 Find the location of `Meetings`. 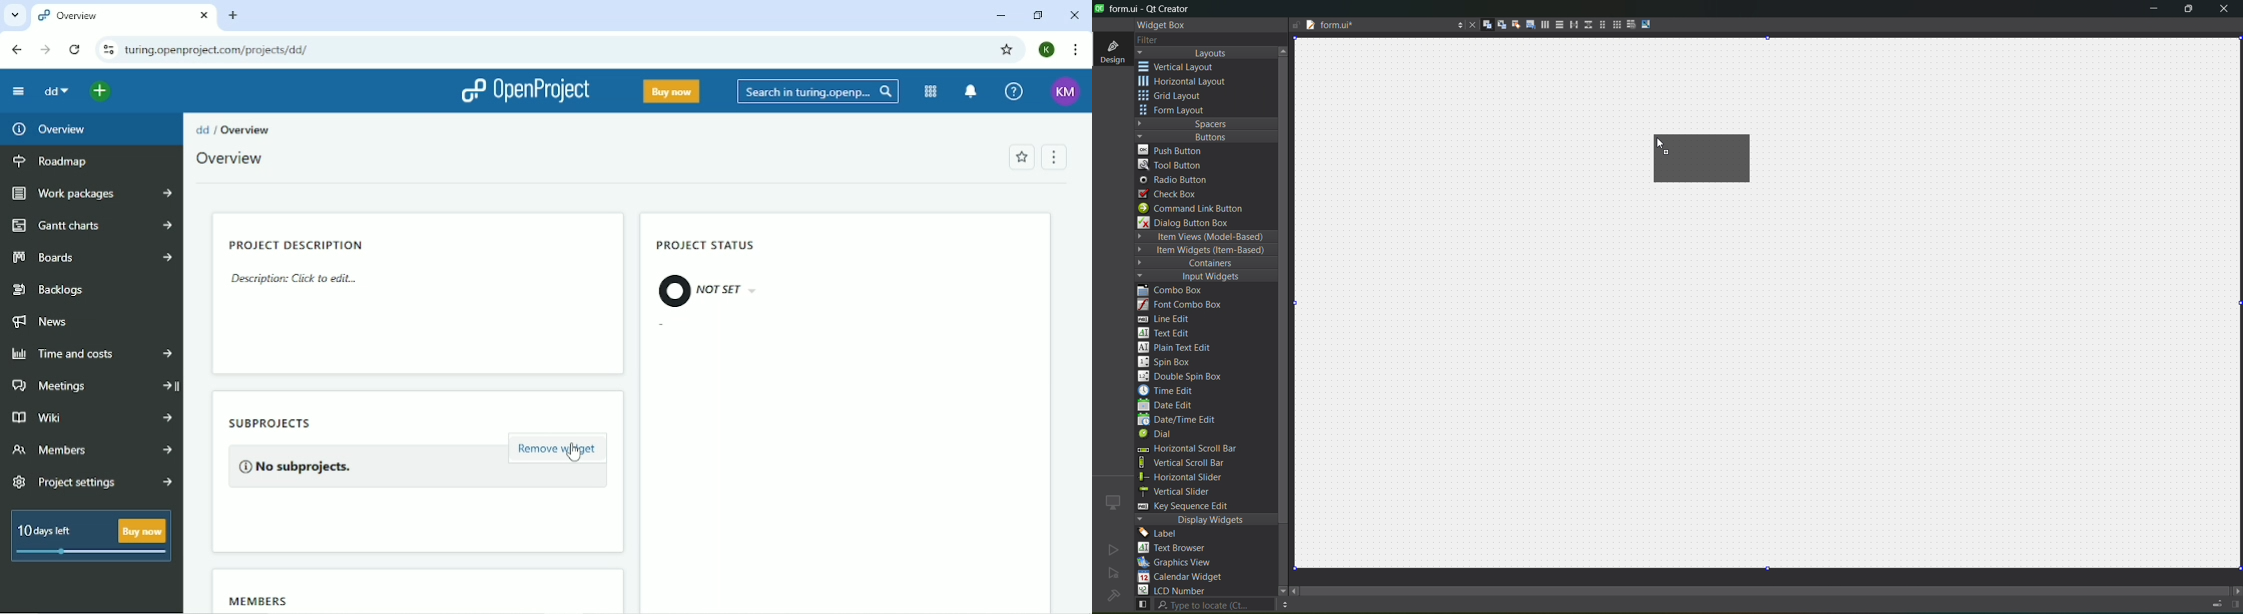

Meetings is located at coordinates (94, 385).